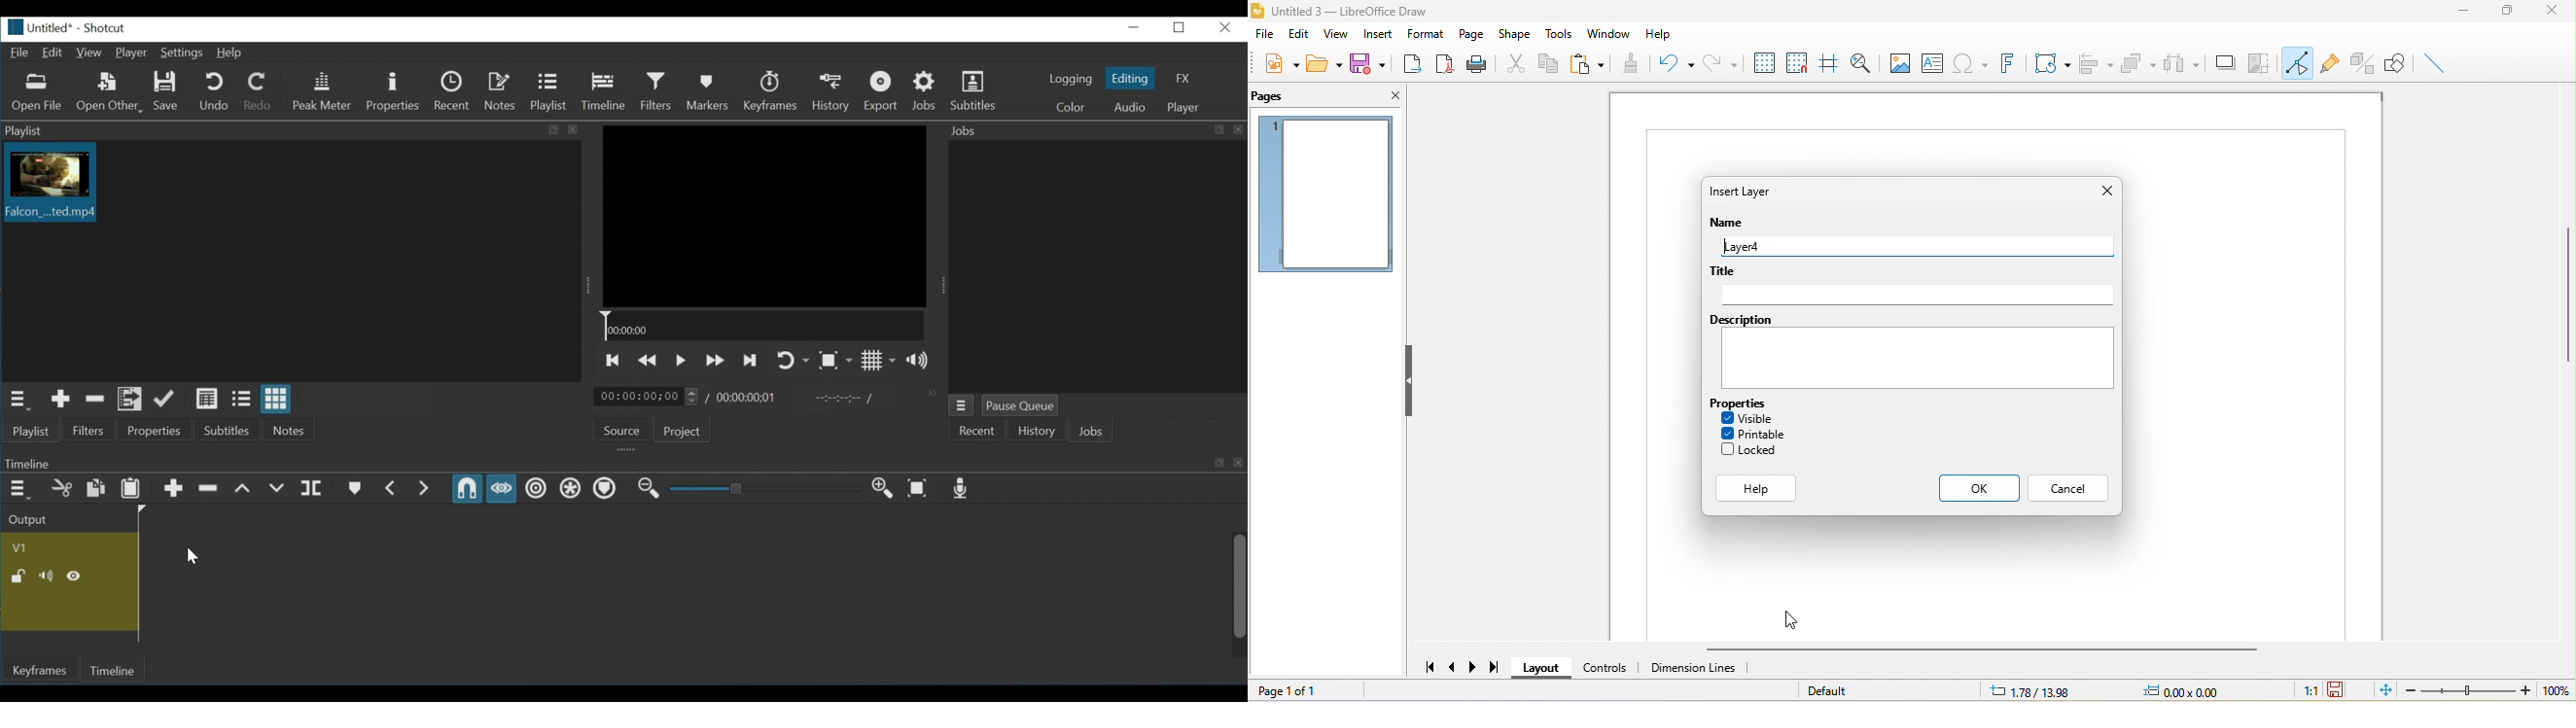  Describe the element at coordinates (88, 53) in the screenshot. I see `View` at that location.